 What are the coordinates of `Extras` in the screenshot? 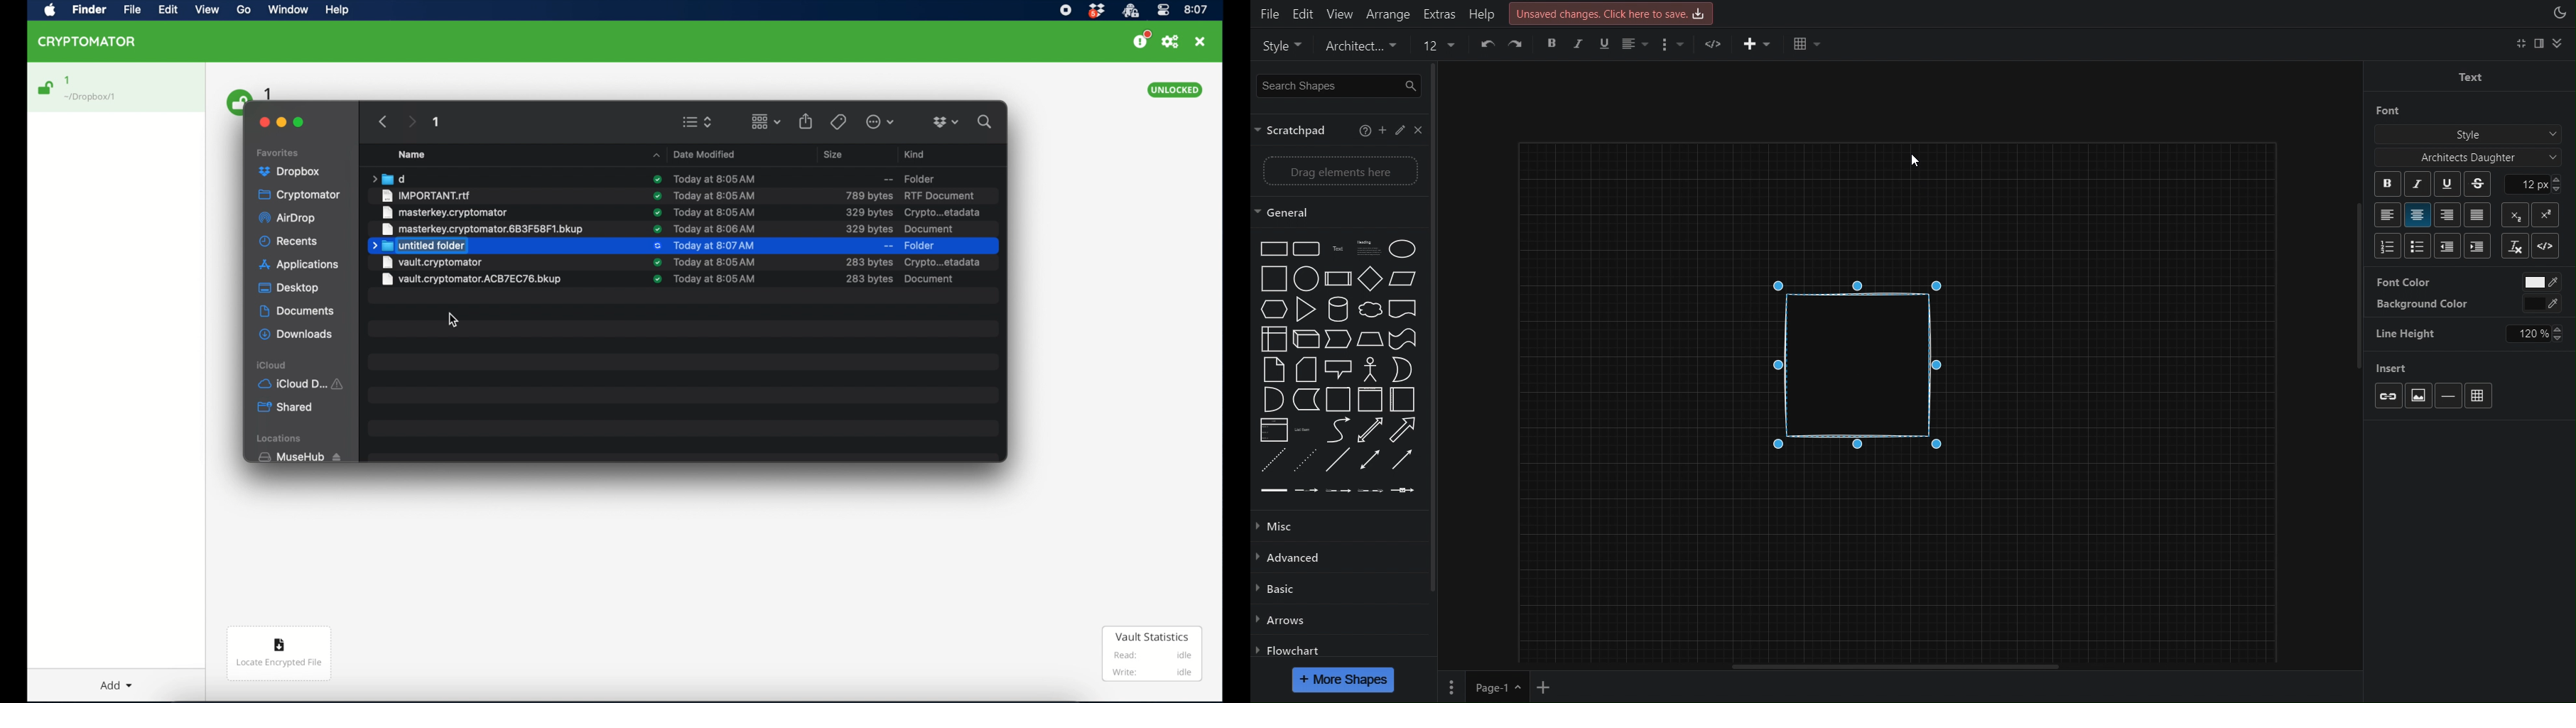 It's located at (1438, 13).